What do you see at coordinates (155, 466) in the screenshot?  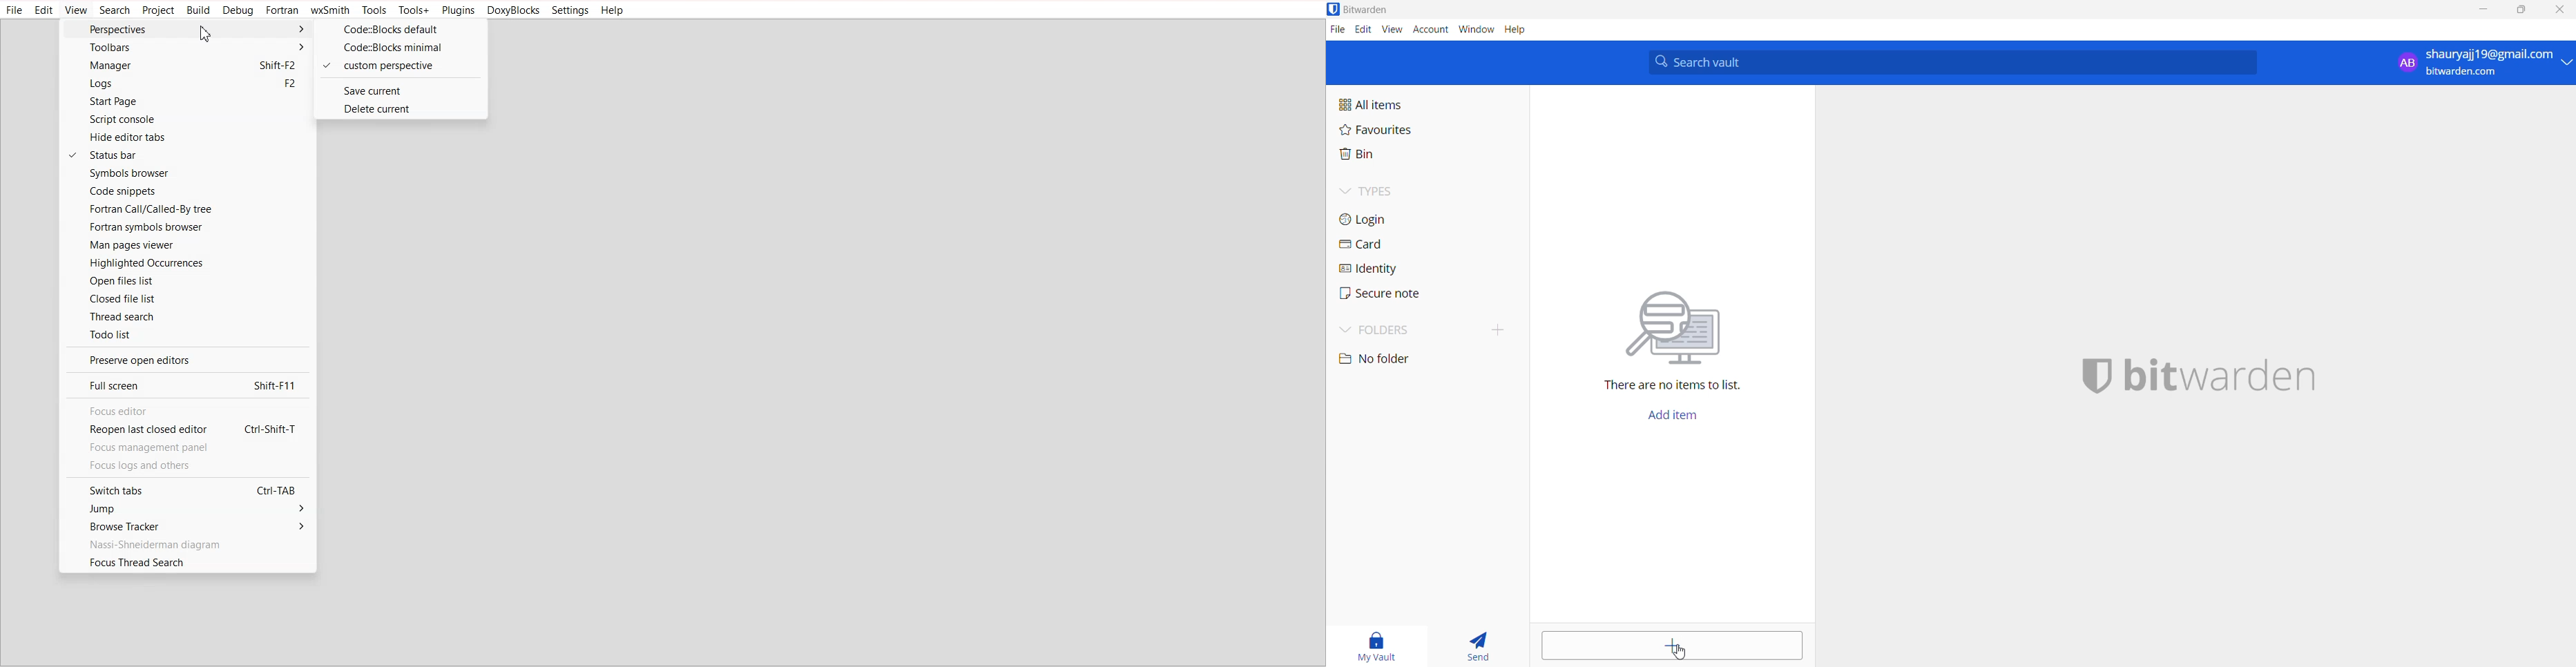 I see `focus logs and others` at bounding box center [155, 466].